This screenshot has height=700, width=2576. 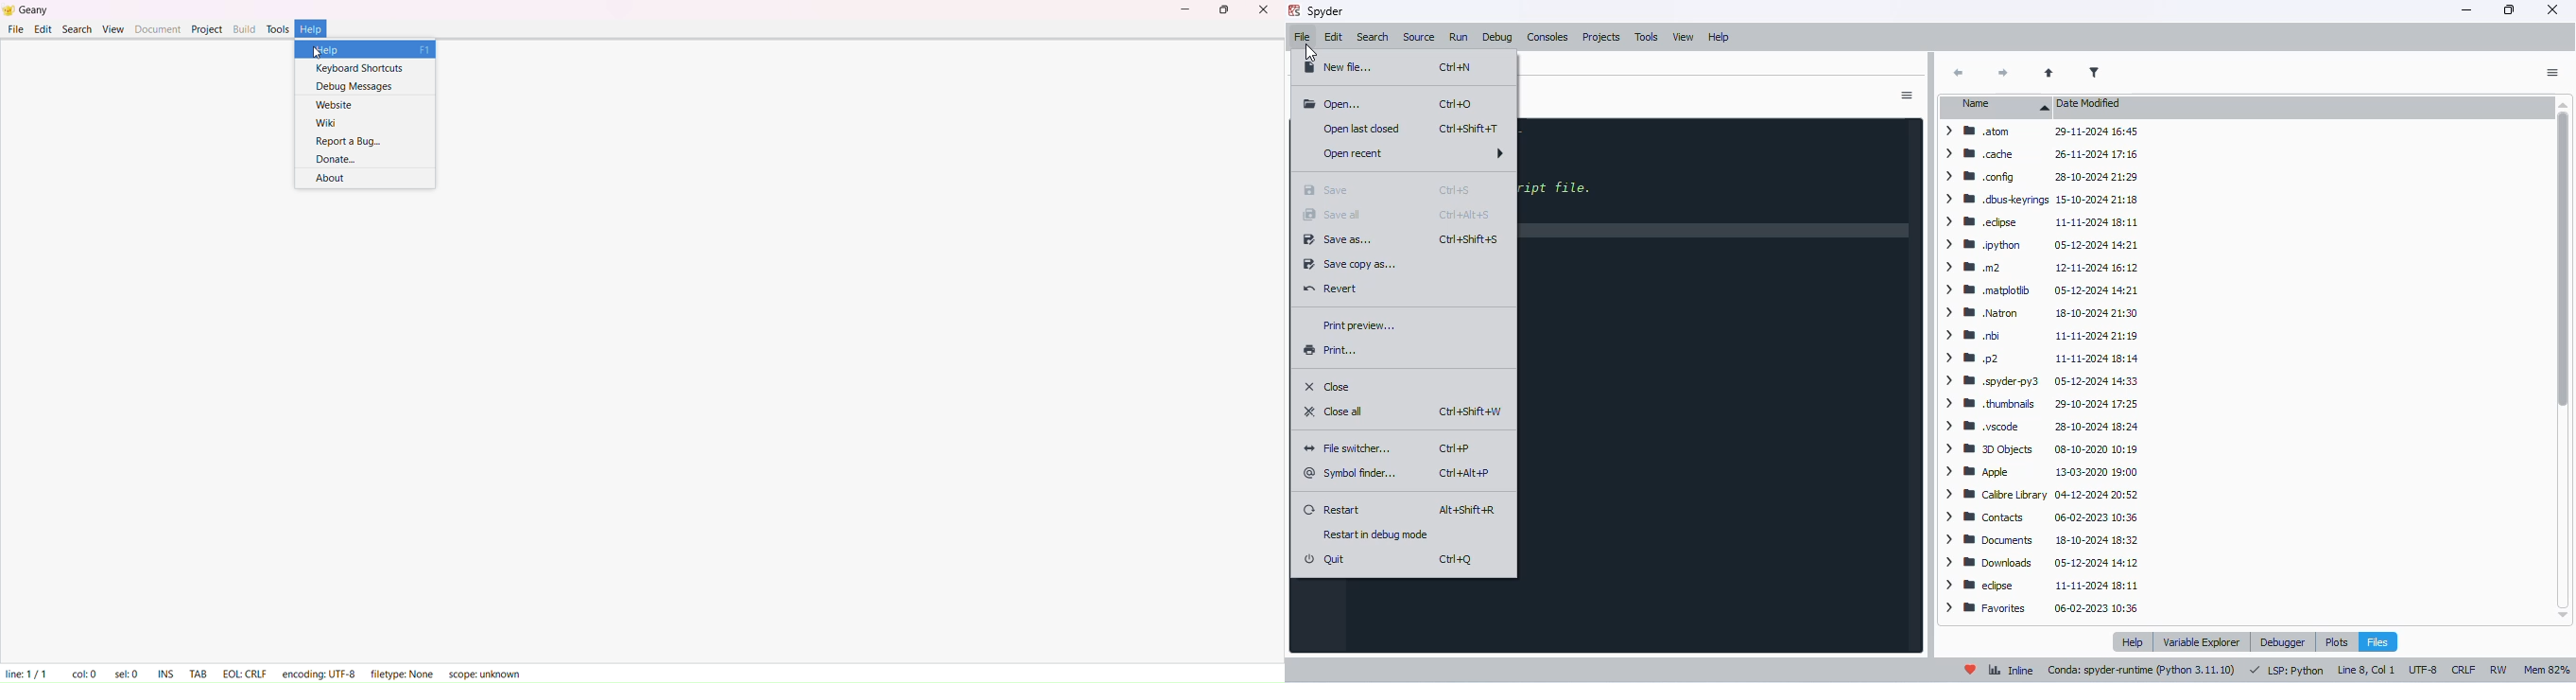 I want to click on scope, so click(x=488, y=672).